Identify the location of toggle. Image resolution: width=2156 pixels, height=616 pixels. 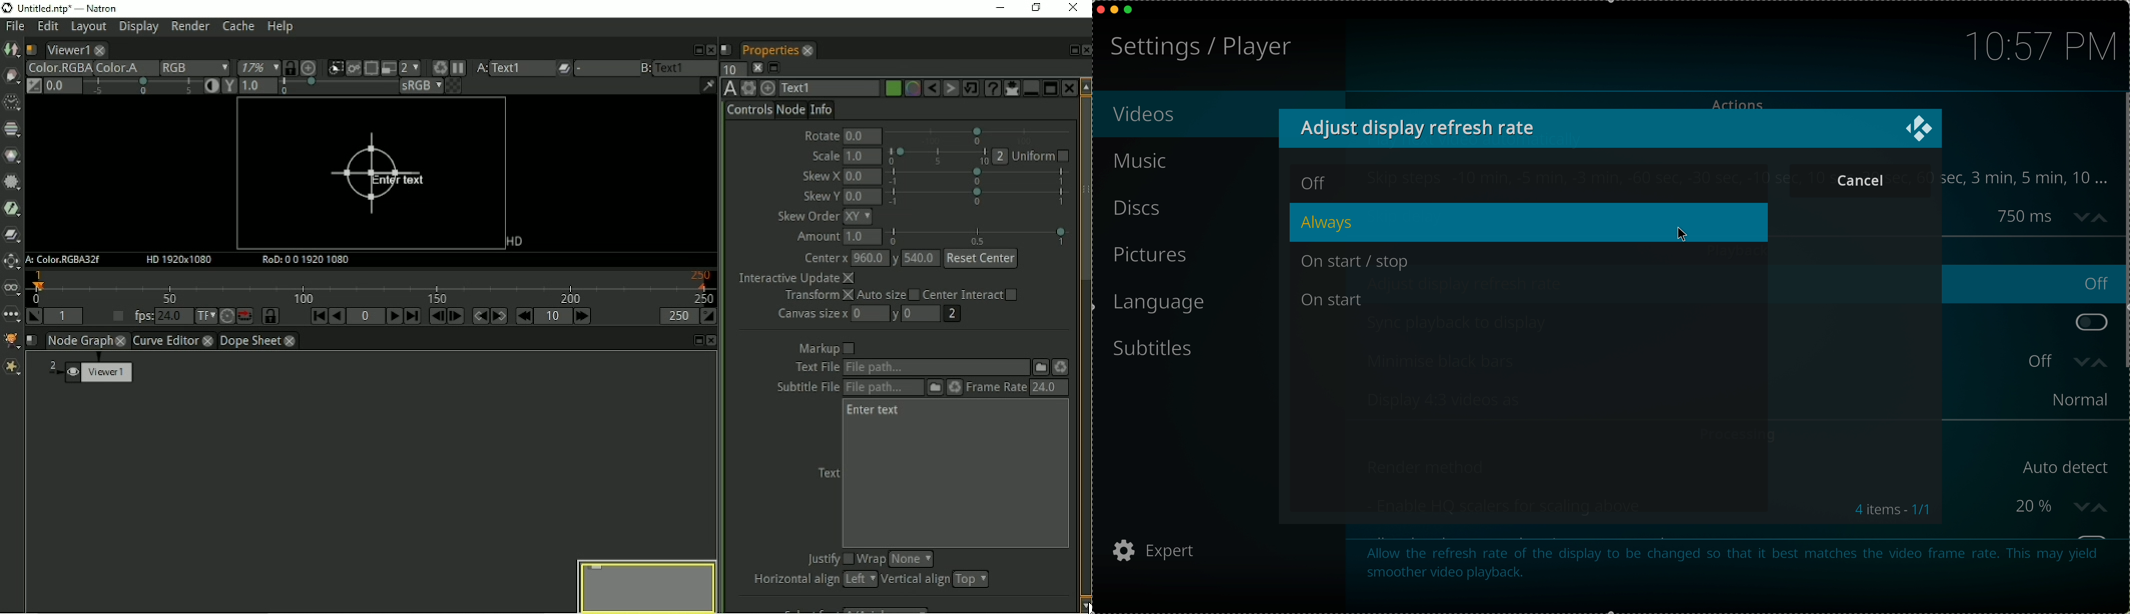
(2092, 322).